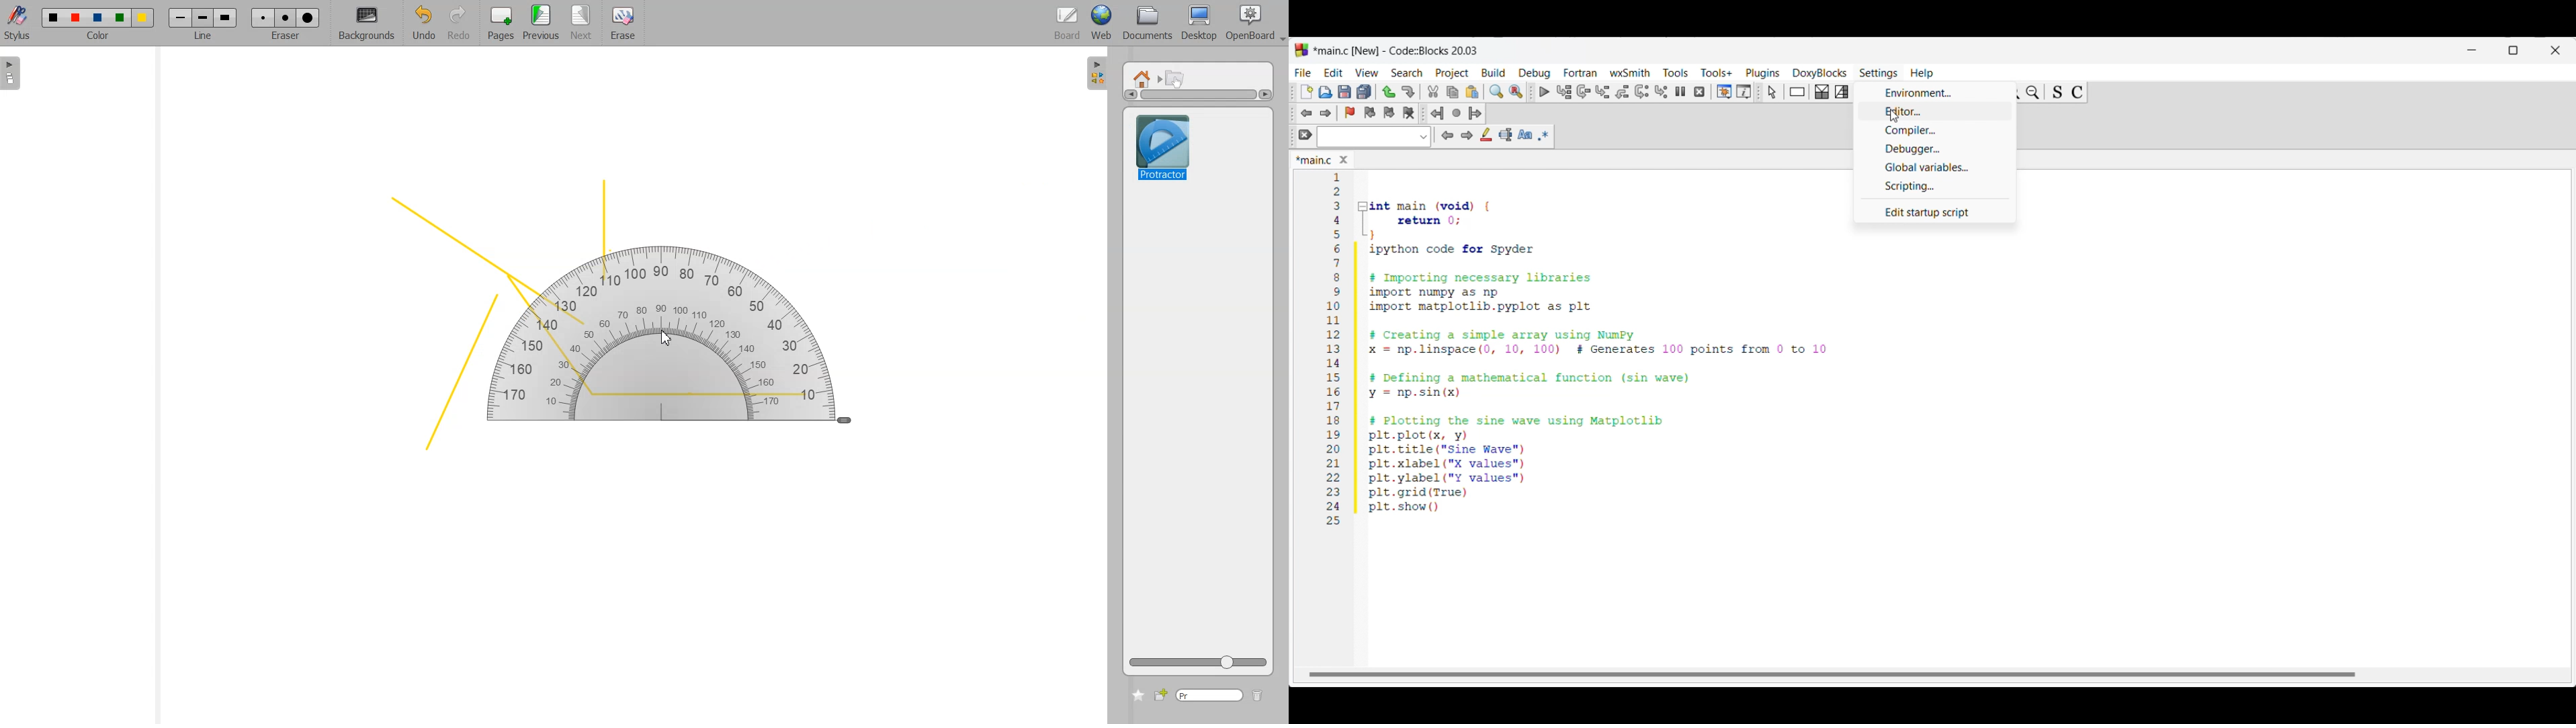 This screenshot has height=728, width=2576. I want to click on settings, so click(1880, 73).